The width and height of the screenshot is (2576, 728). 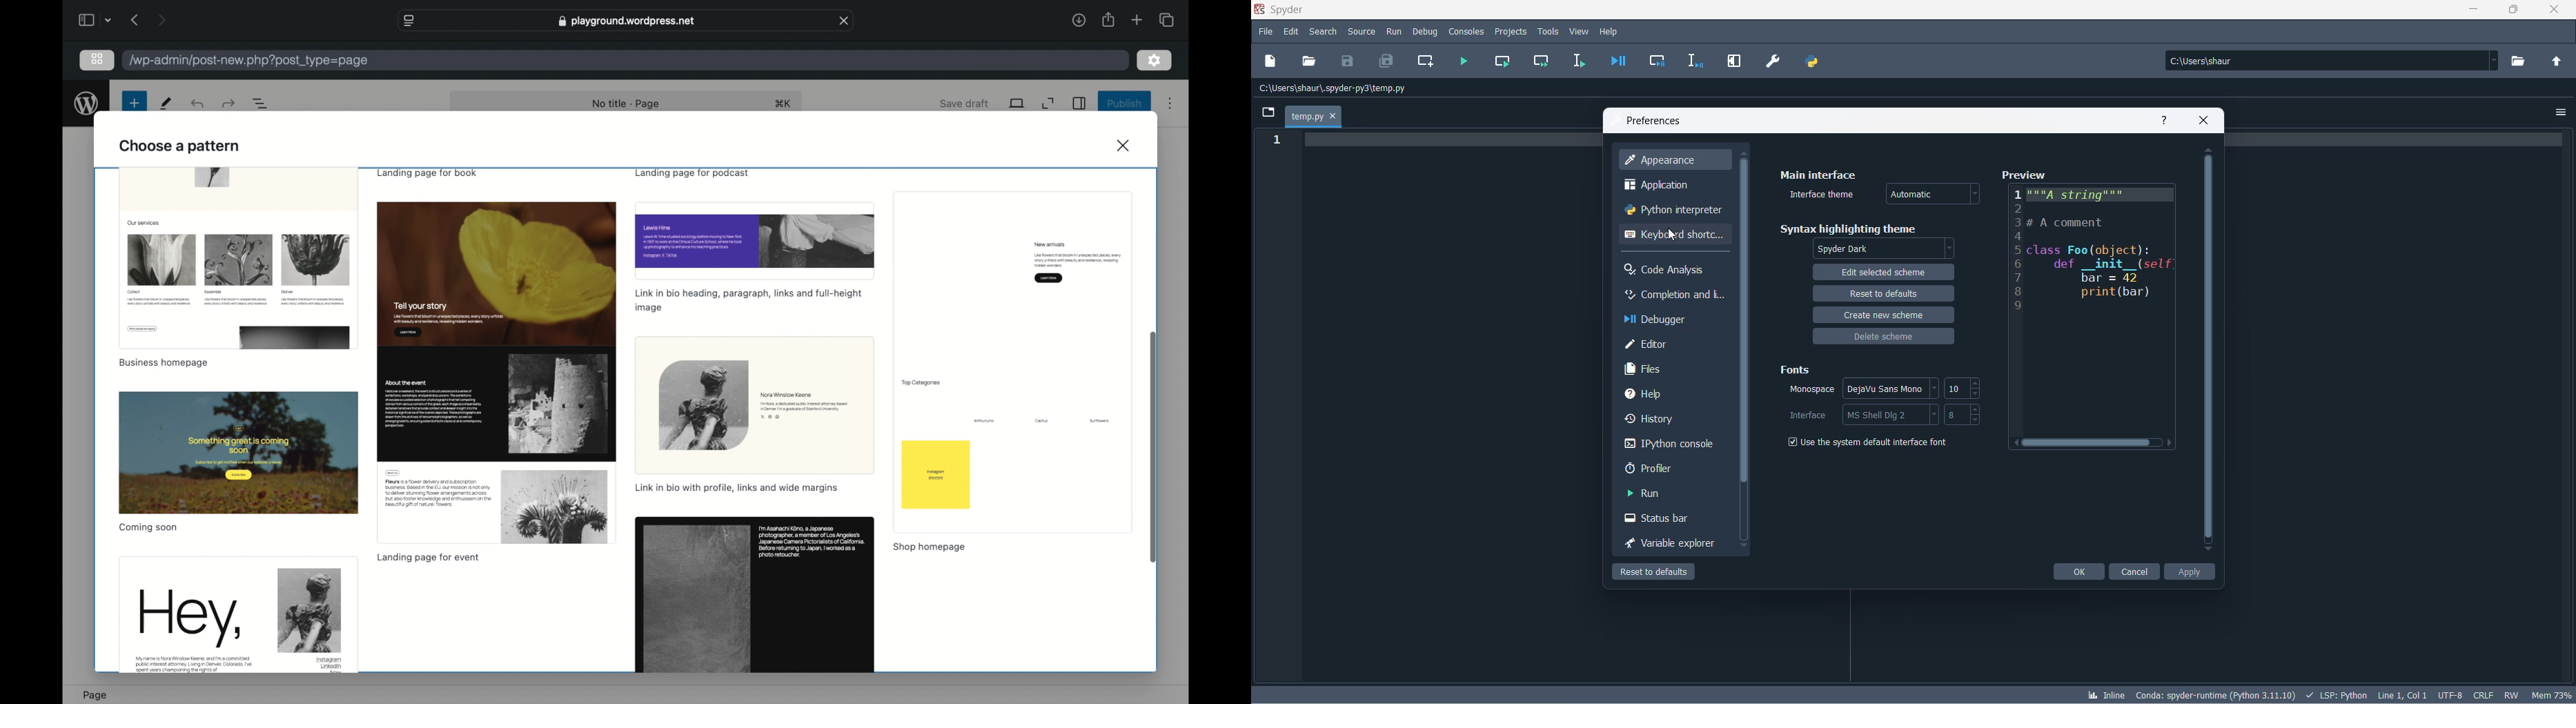 I want to click on cancel, so click(x=2135, y=572).